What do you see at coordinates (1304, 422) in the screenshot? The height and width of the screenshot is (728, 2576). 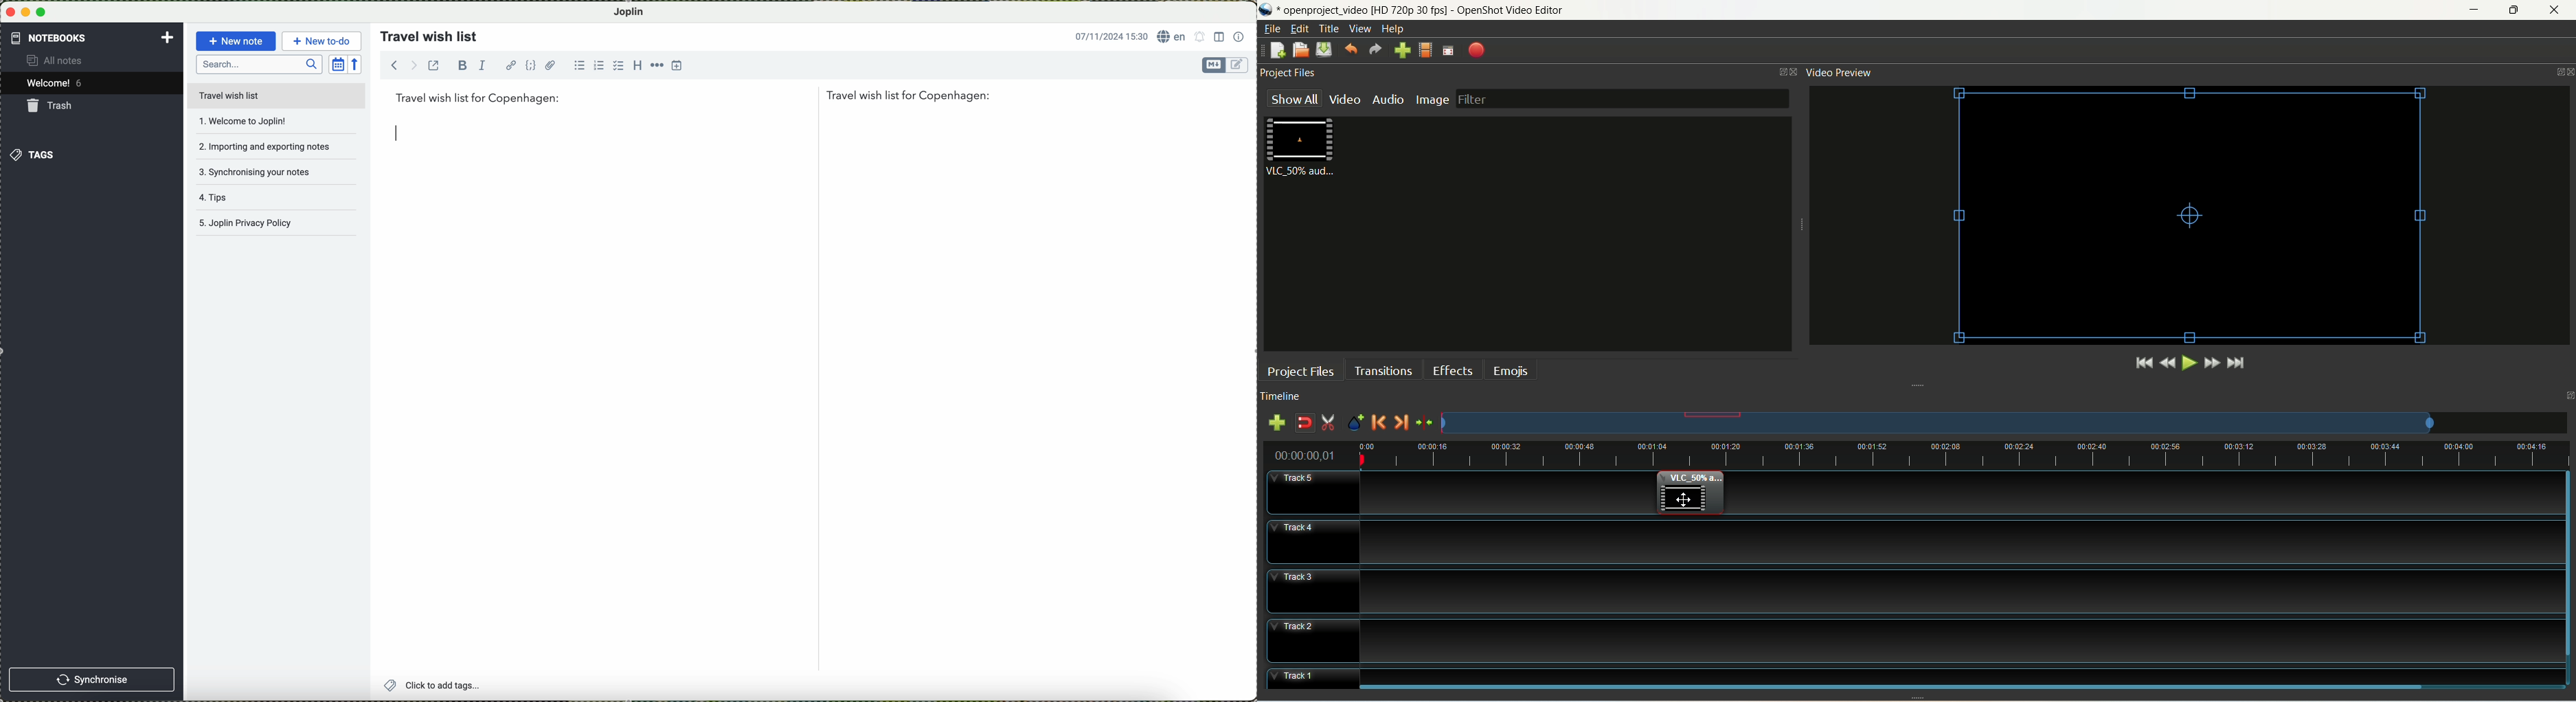 I see `disable snapping` at bounding box center [1304, 422].